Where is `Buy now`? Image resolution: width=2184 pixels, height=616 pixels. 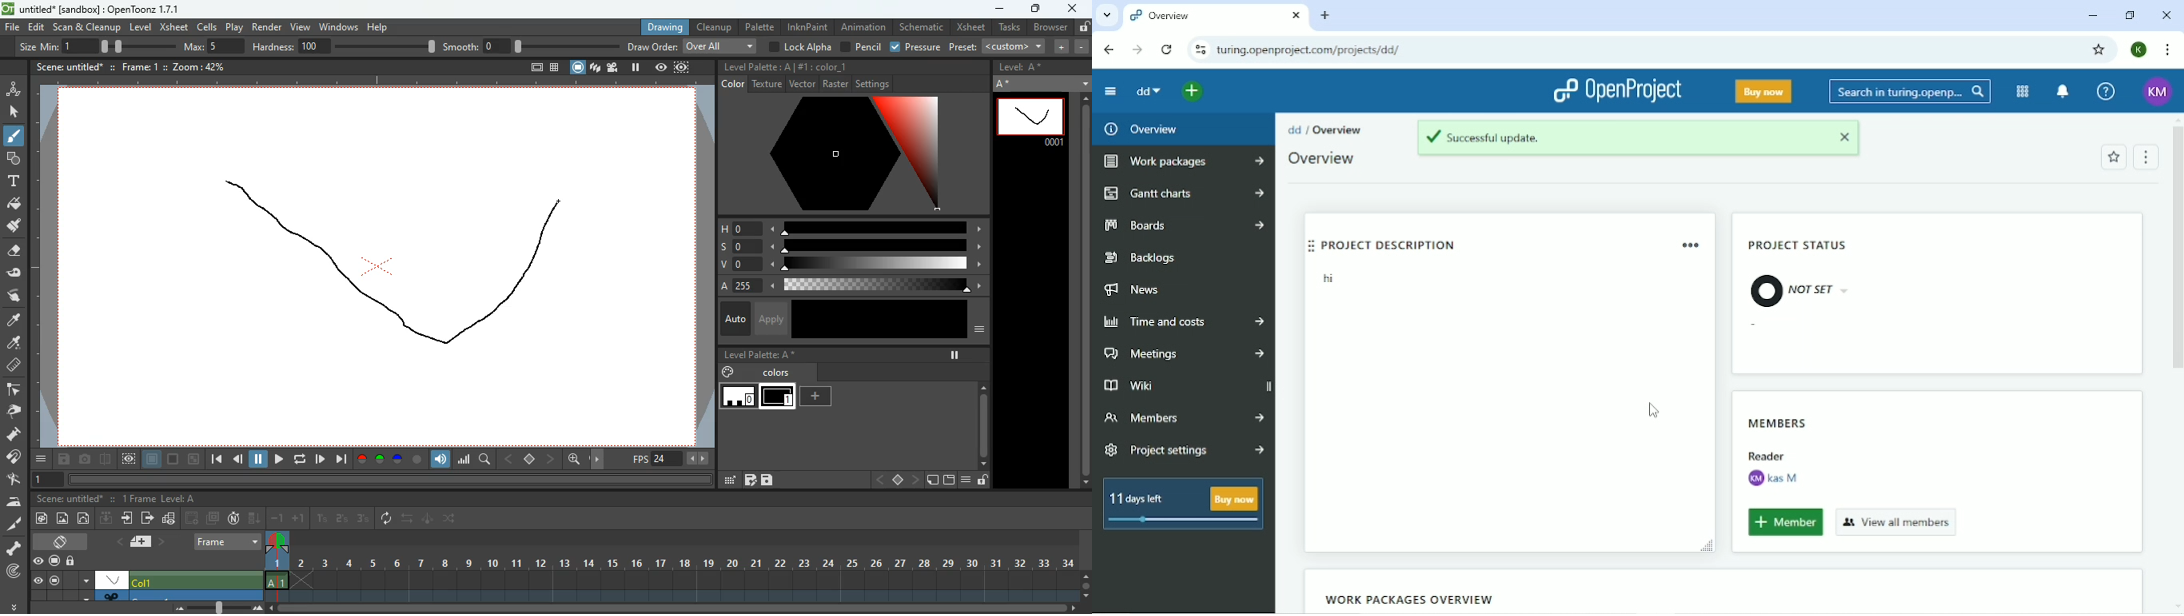 Buy now is located at coordinates (1764, 91).